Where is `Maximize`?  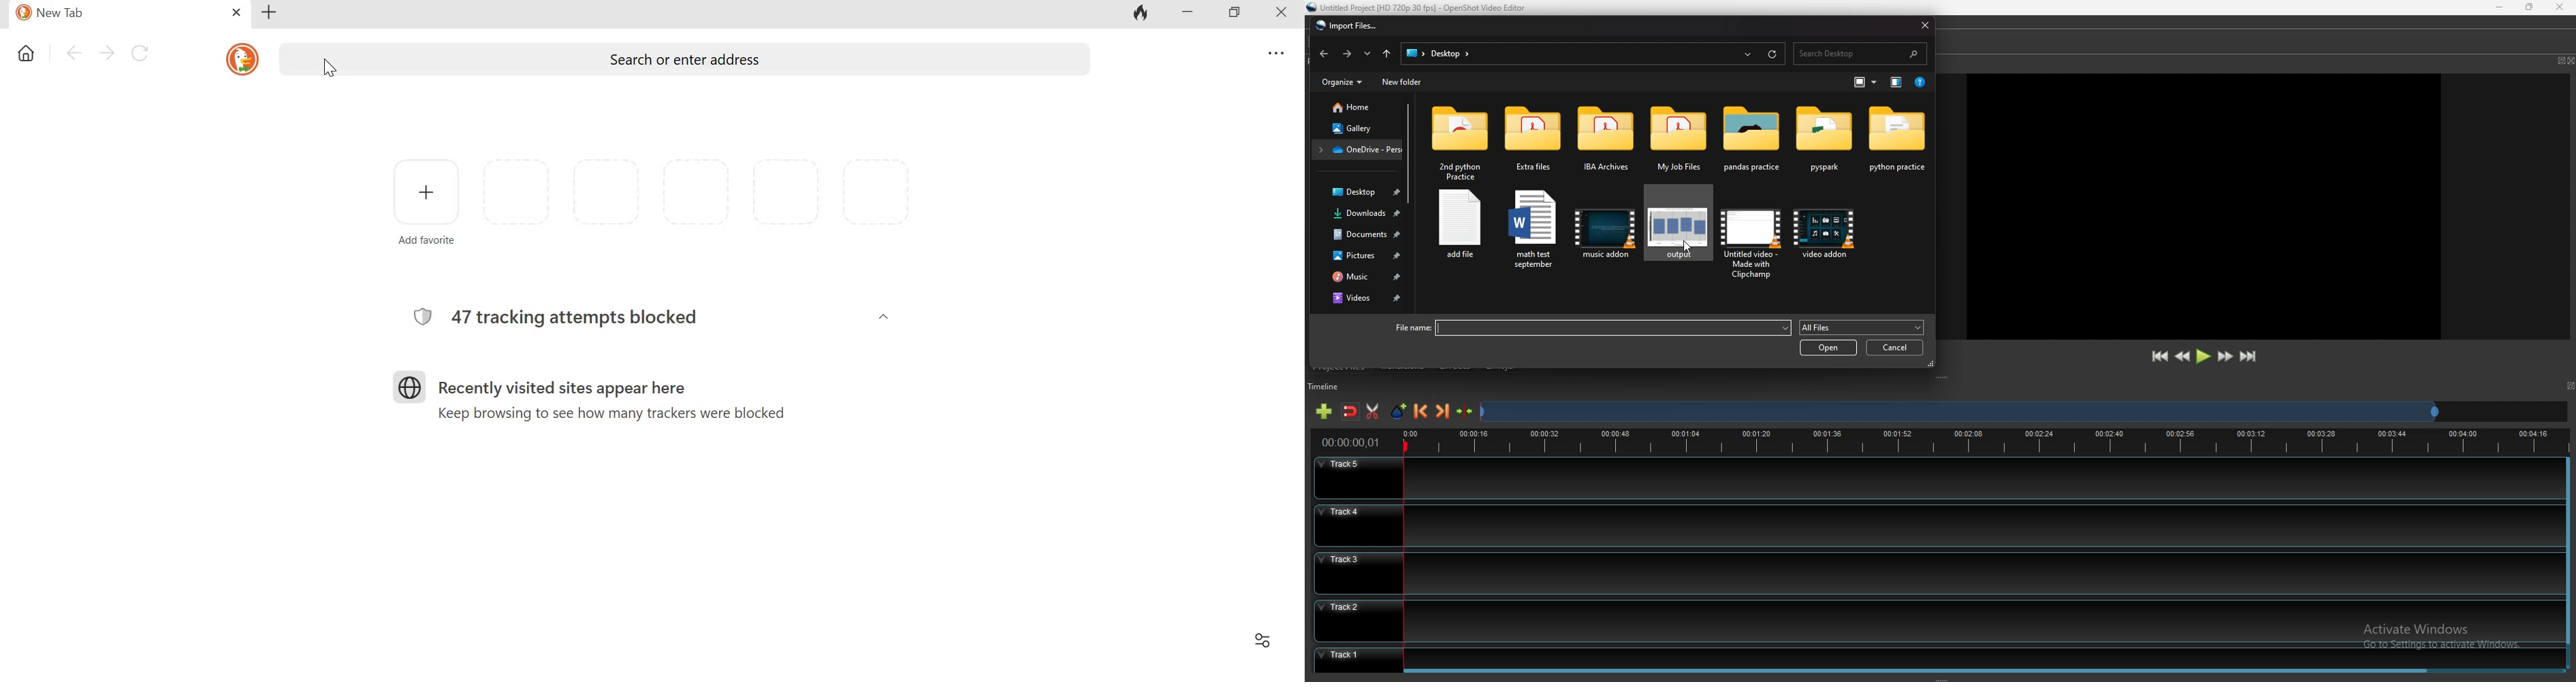
Maximize is located at coordinates (1235, 14).